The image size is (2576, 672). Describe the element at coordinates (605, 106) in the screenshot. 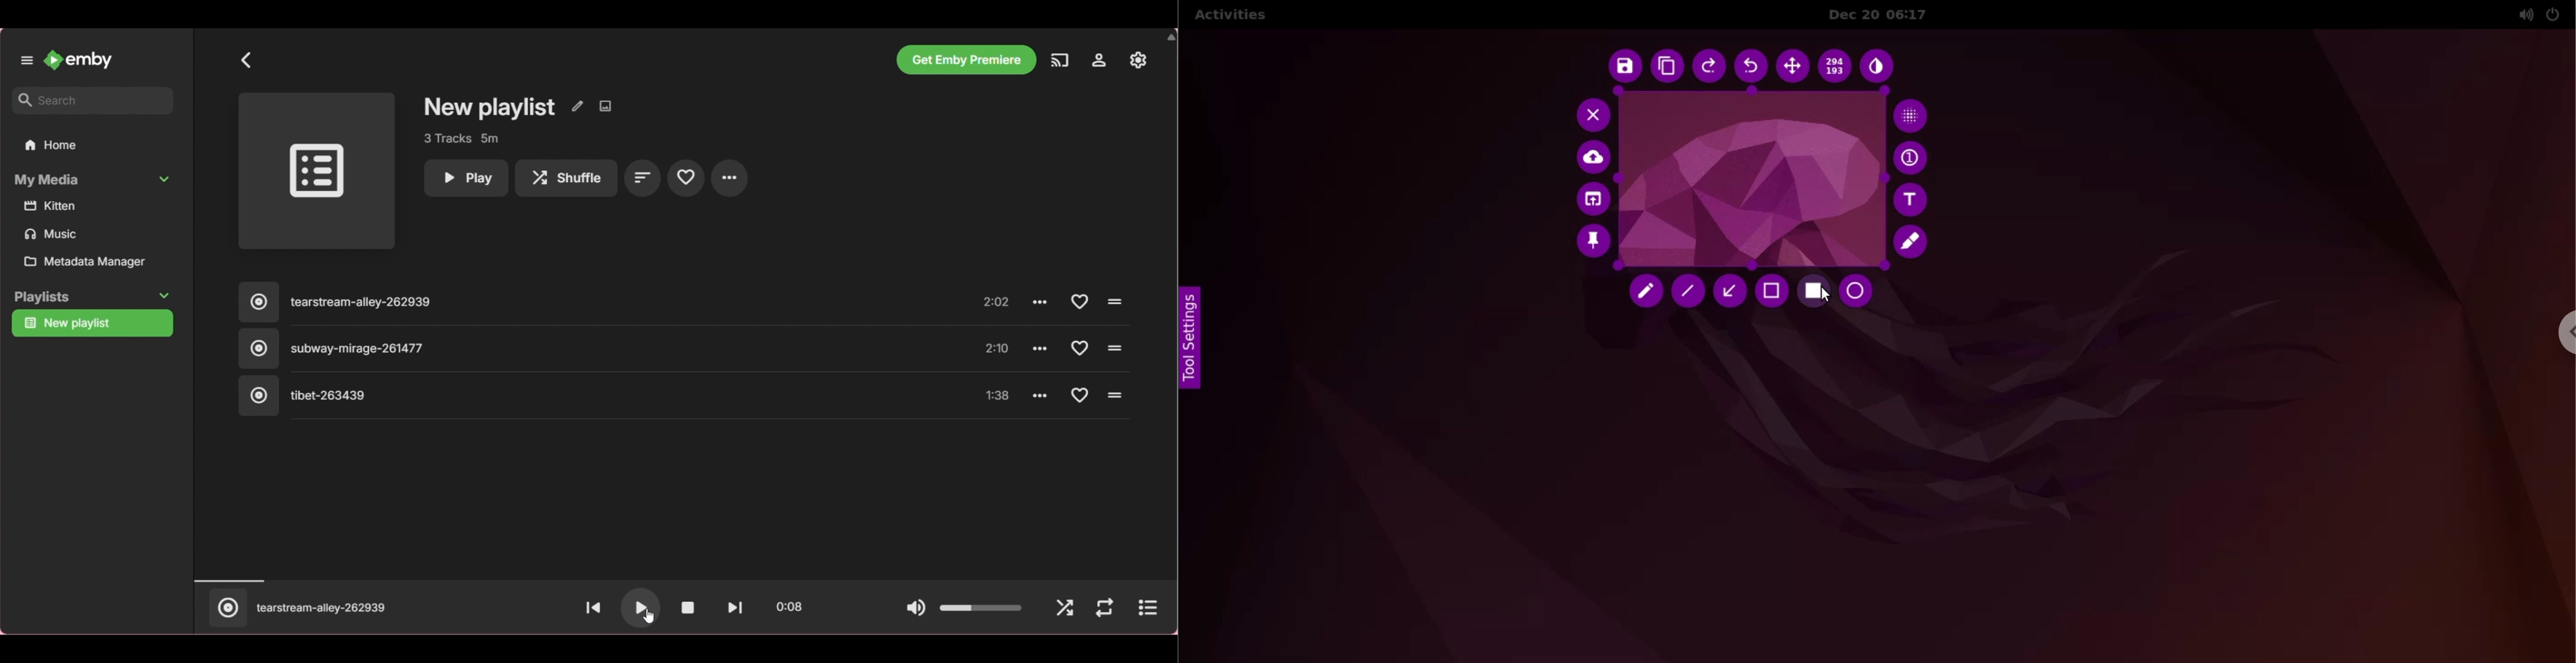

I see `Edit images` at that location.